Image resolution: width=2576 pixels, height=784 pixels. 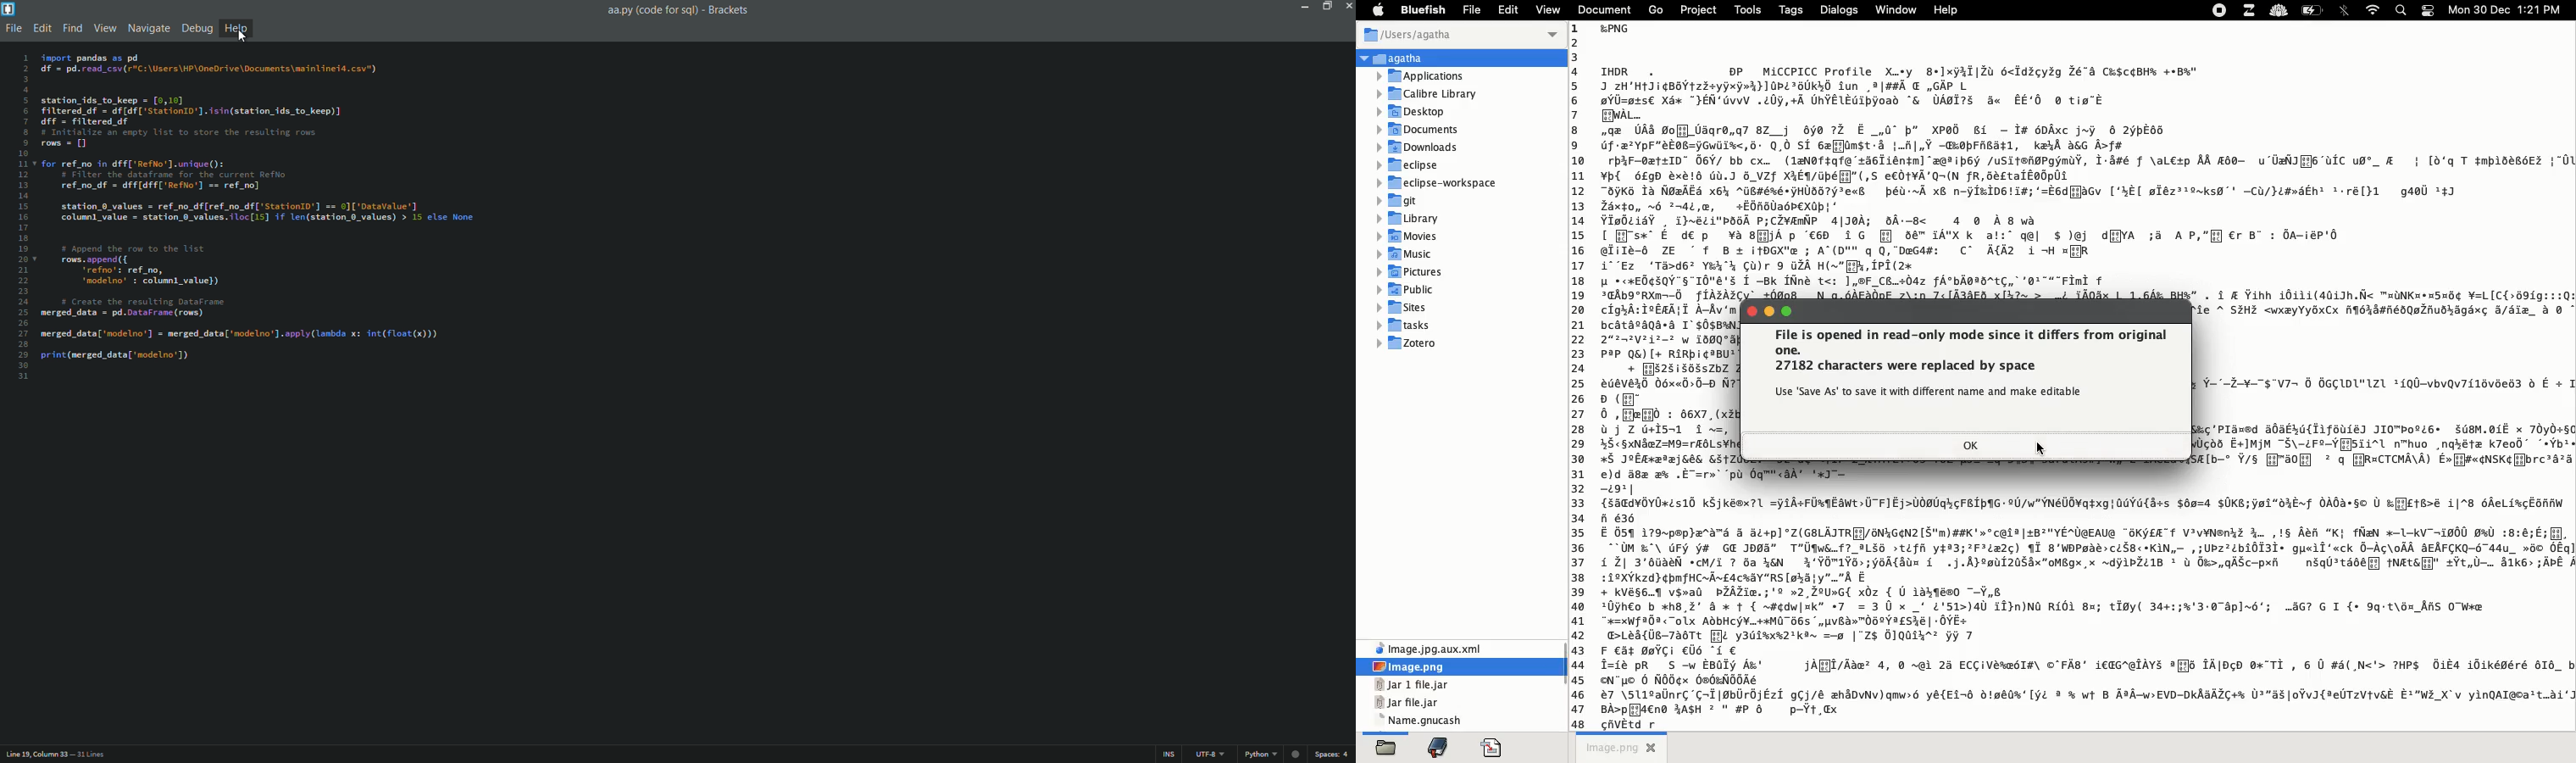 What do you see at coordinates (1377, 10) in the screenshot?
I see `apple` at bounding box center [1377, 10].